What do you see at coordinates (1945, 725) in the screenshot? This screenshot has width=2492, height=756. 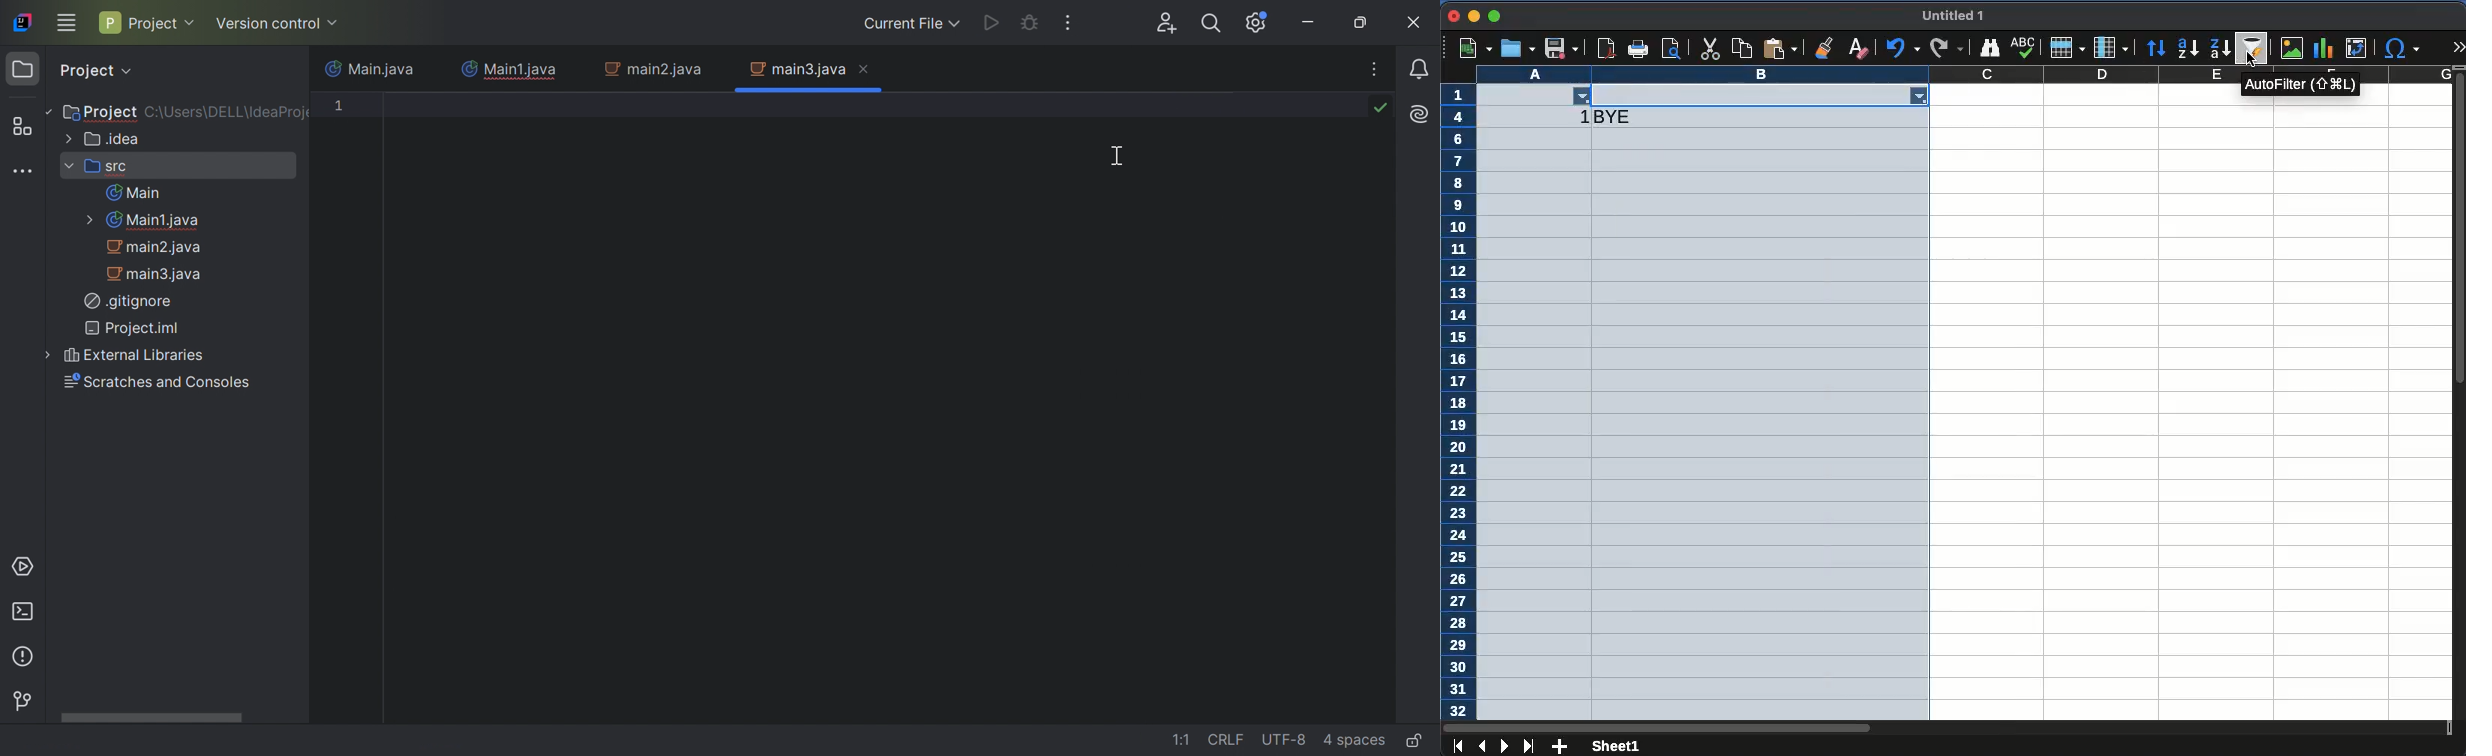 I see `scroll` at bounding box center [1945, 725].